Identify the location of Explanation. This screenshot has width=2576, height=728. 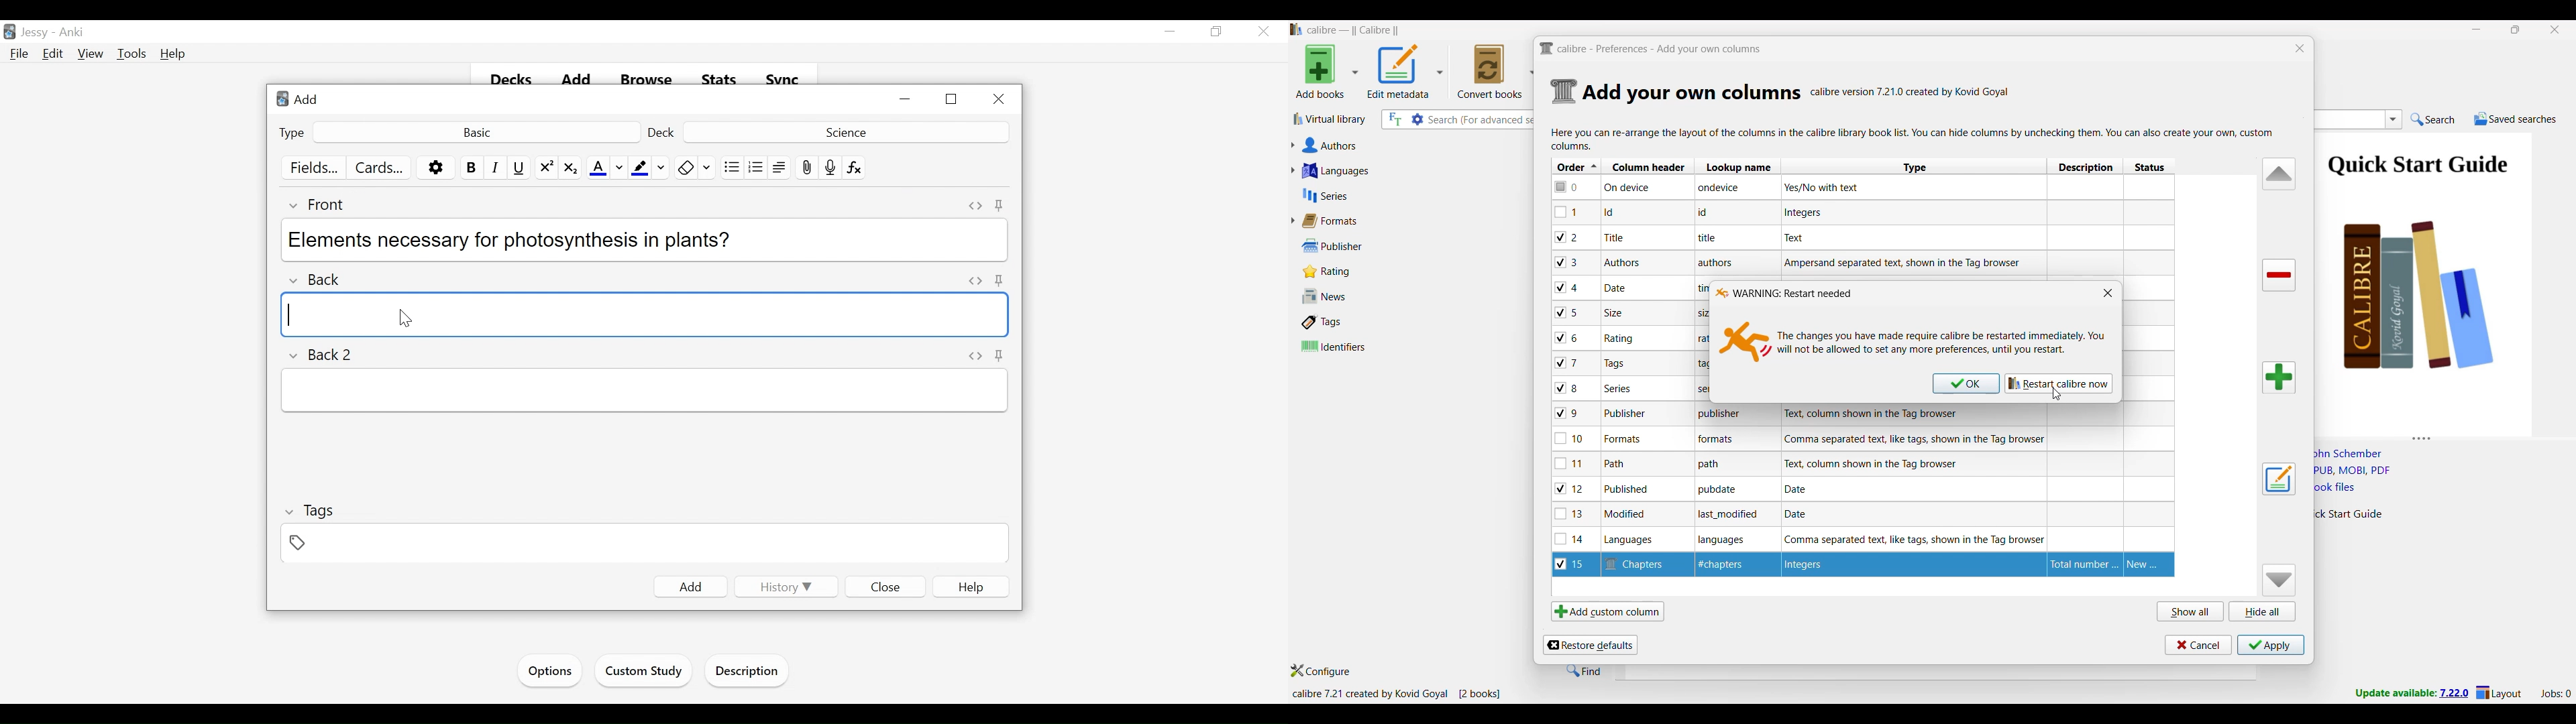
(1915, 438).